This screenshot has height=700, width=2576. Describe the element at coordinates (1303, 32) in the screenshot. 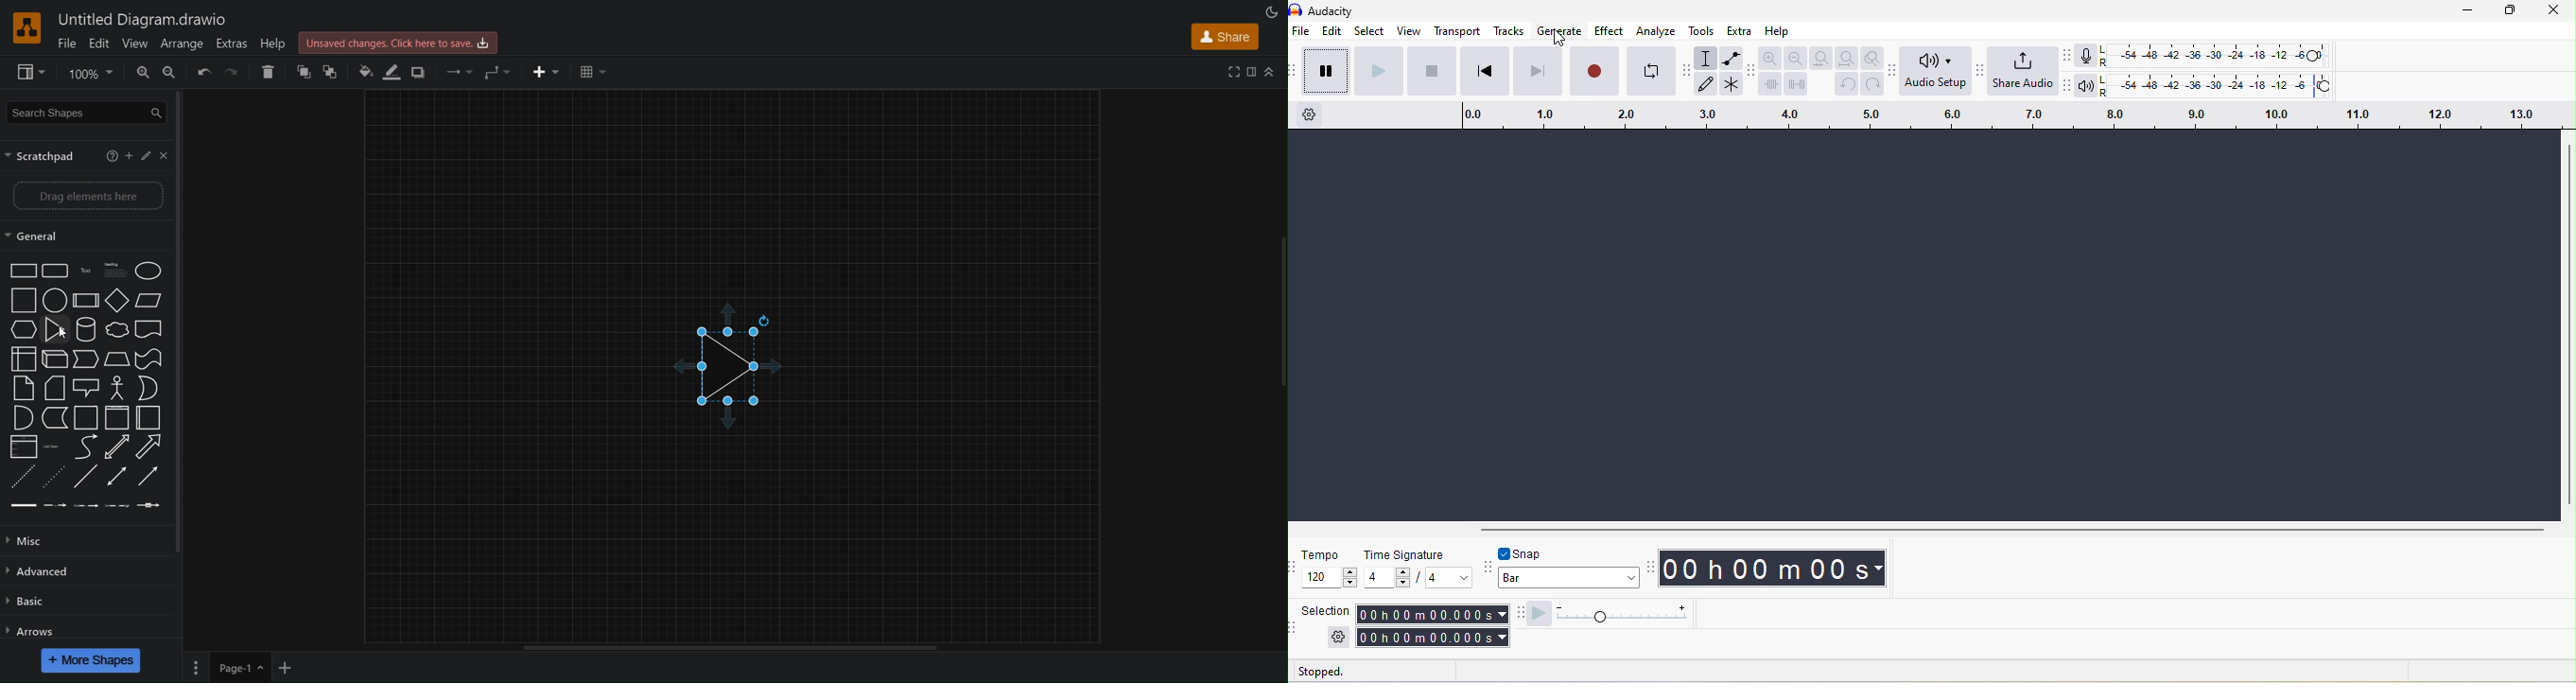

I see `file` at that location.